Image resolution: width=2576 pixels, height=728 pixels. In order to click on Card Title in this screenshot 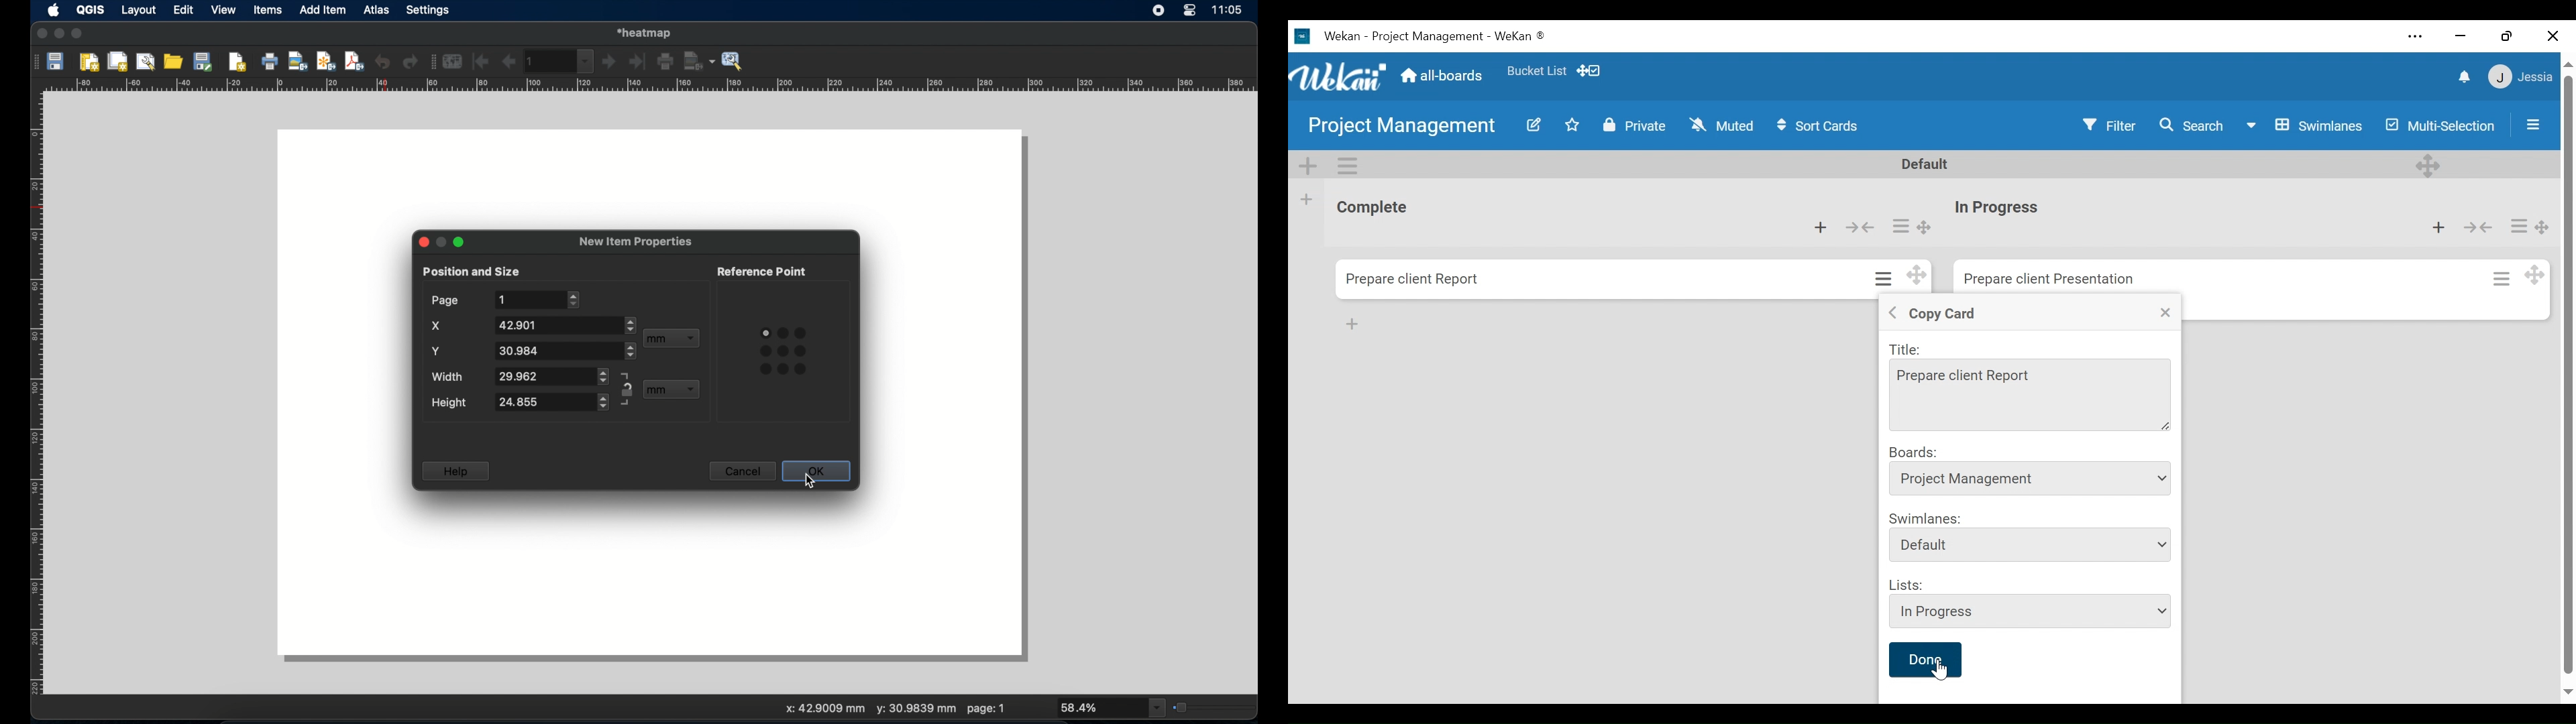, I will do `click(1413, 278)`.